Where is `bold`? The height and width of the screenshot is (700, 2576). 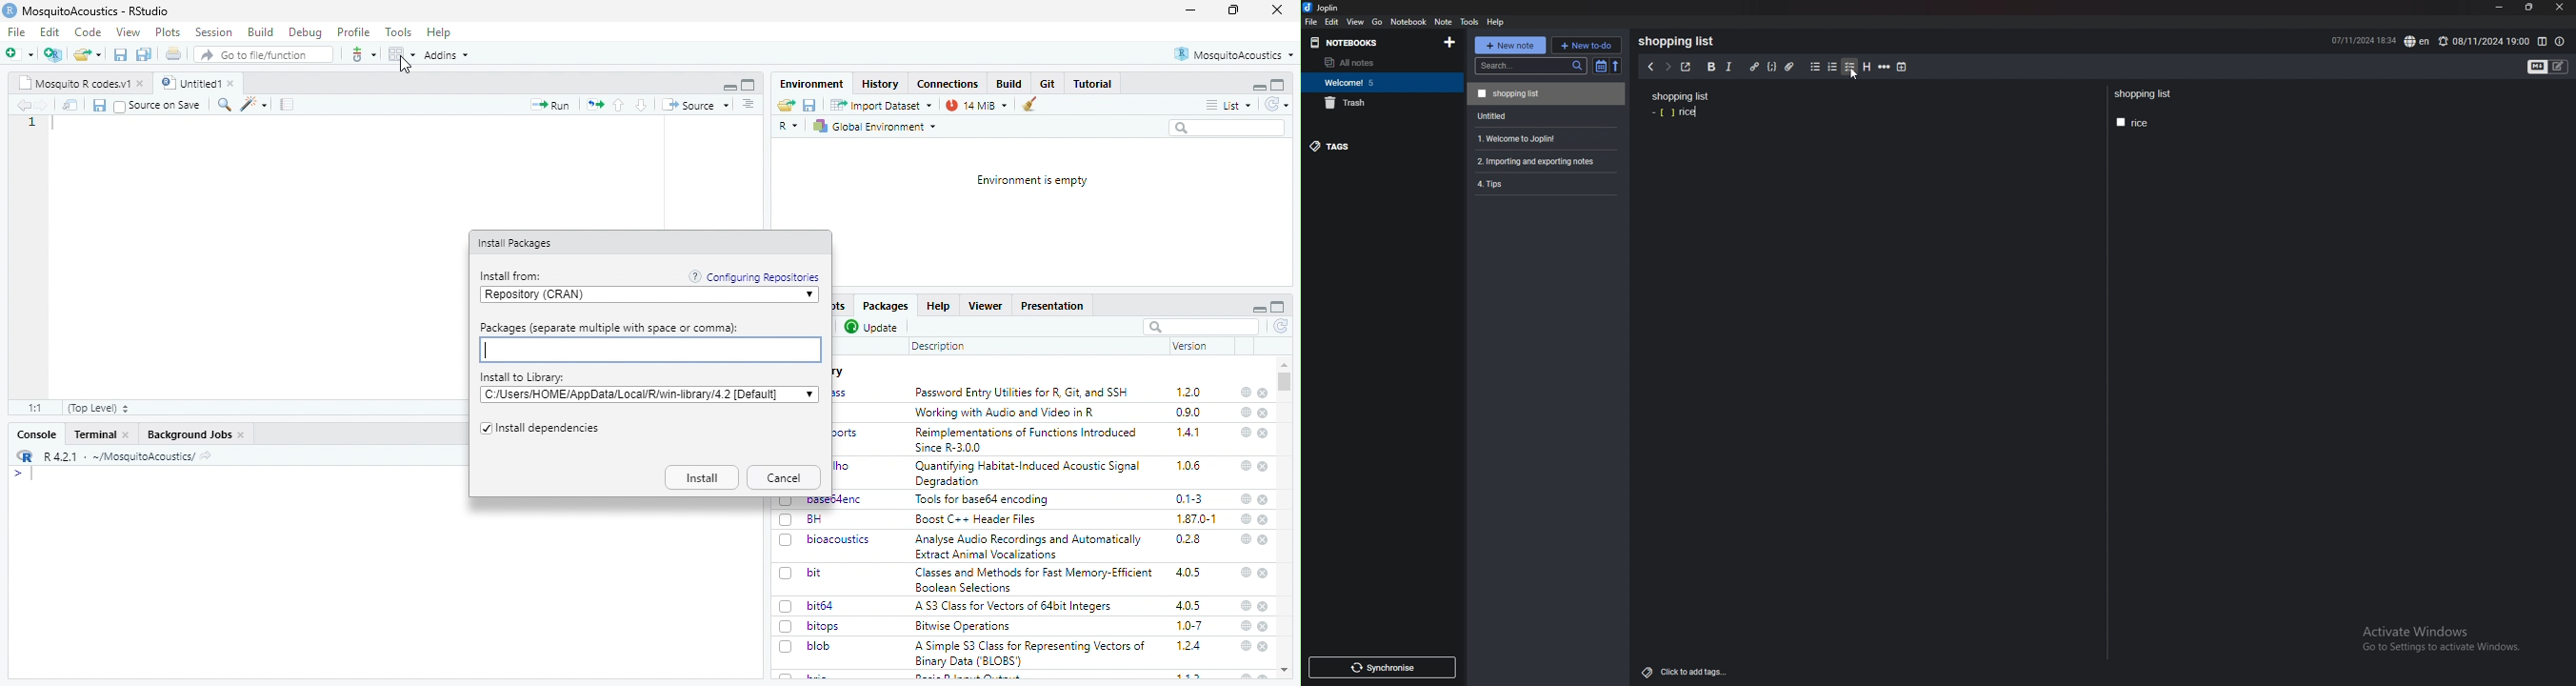
bold is located at coordinates (1711, 67).